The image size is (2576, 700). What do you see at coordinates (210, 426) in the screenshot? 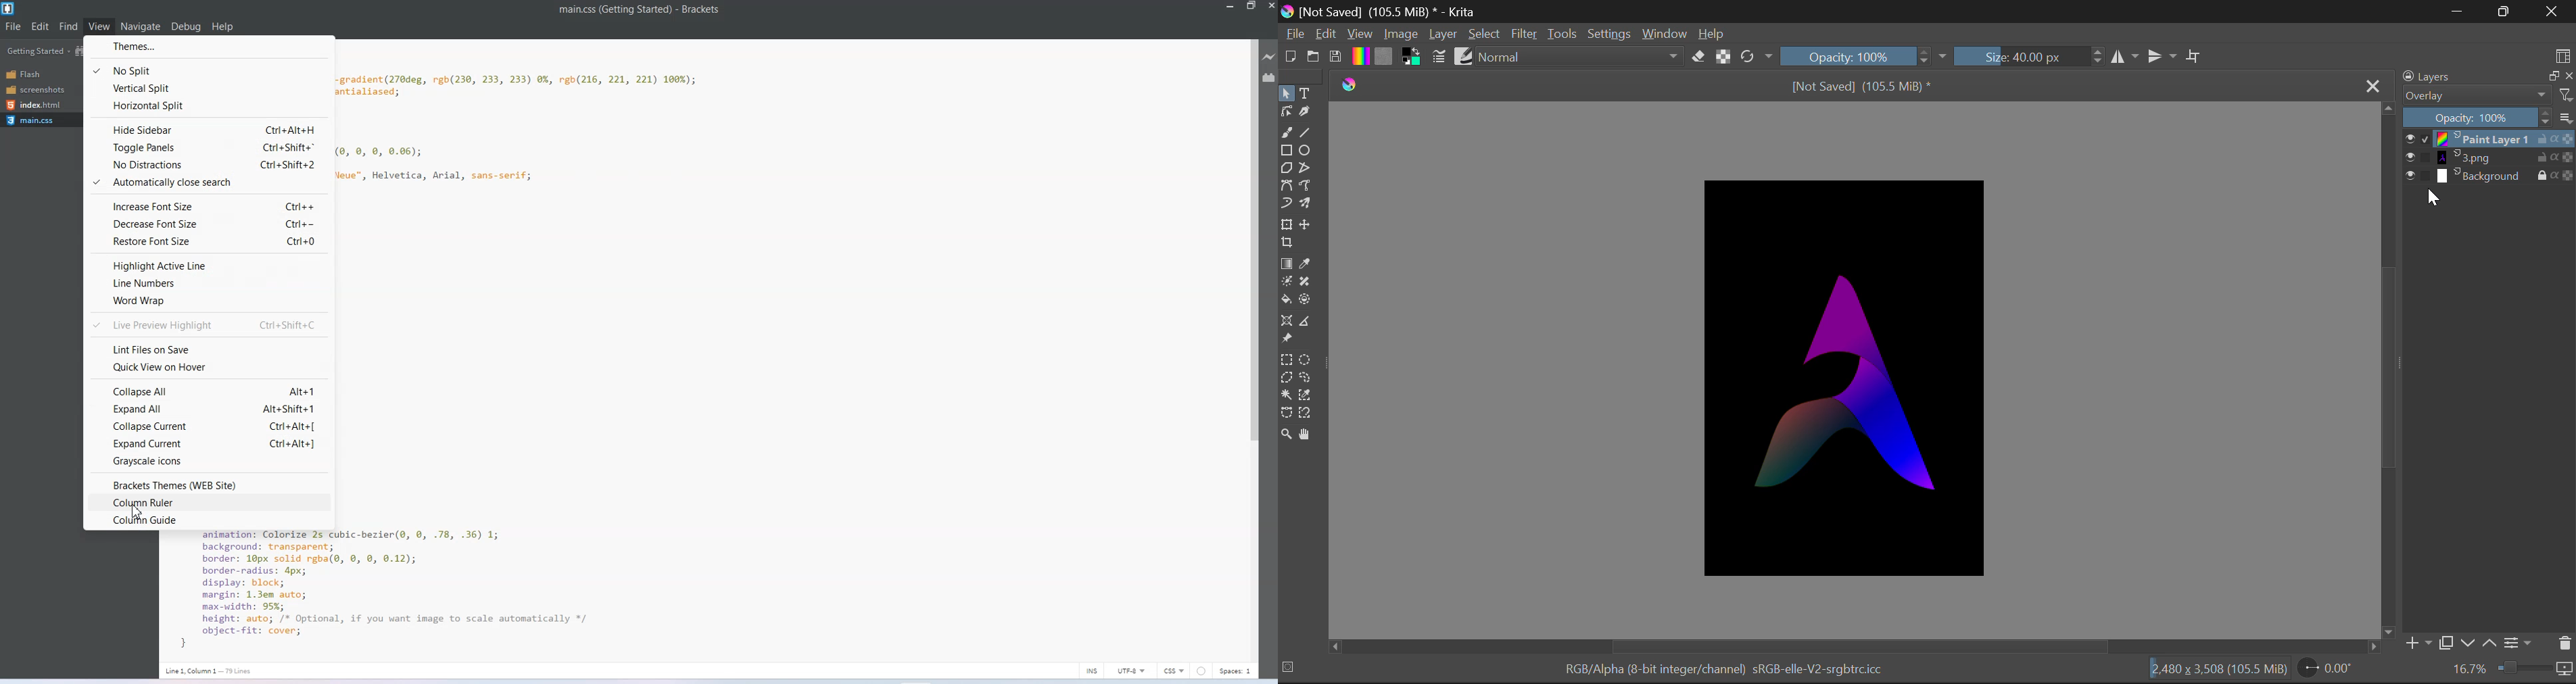
I see `Collapse Current` at bounding box center [210, 426].